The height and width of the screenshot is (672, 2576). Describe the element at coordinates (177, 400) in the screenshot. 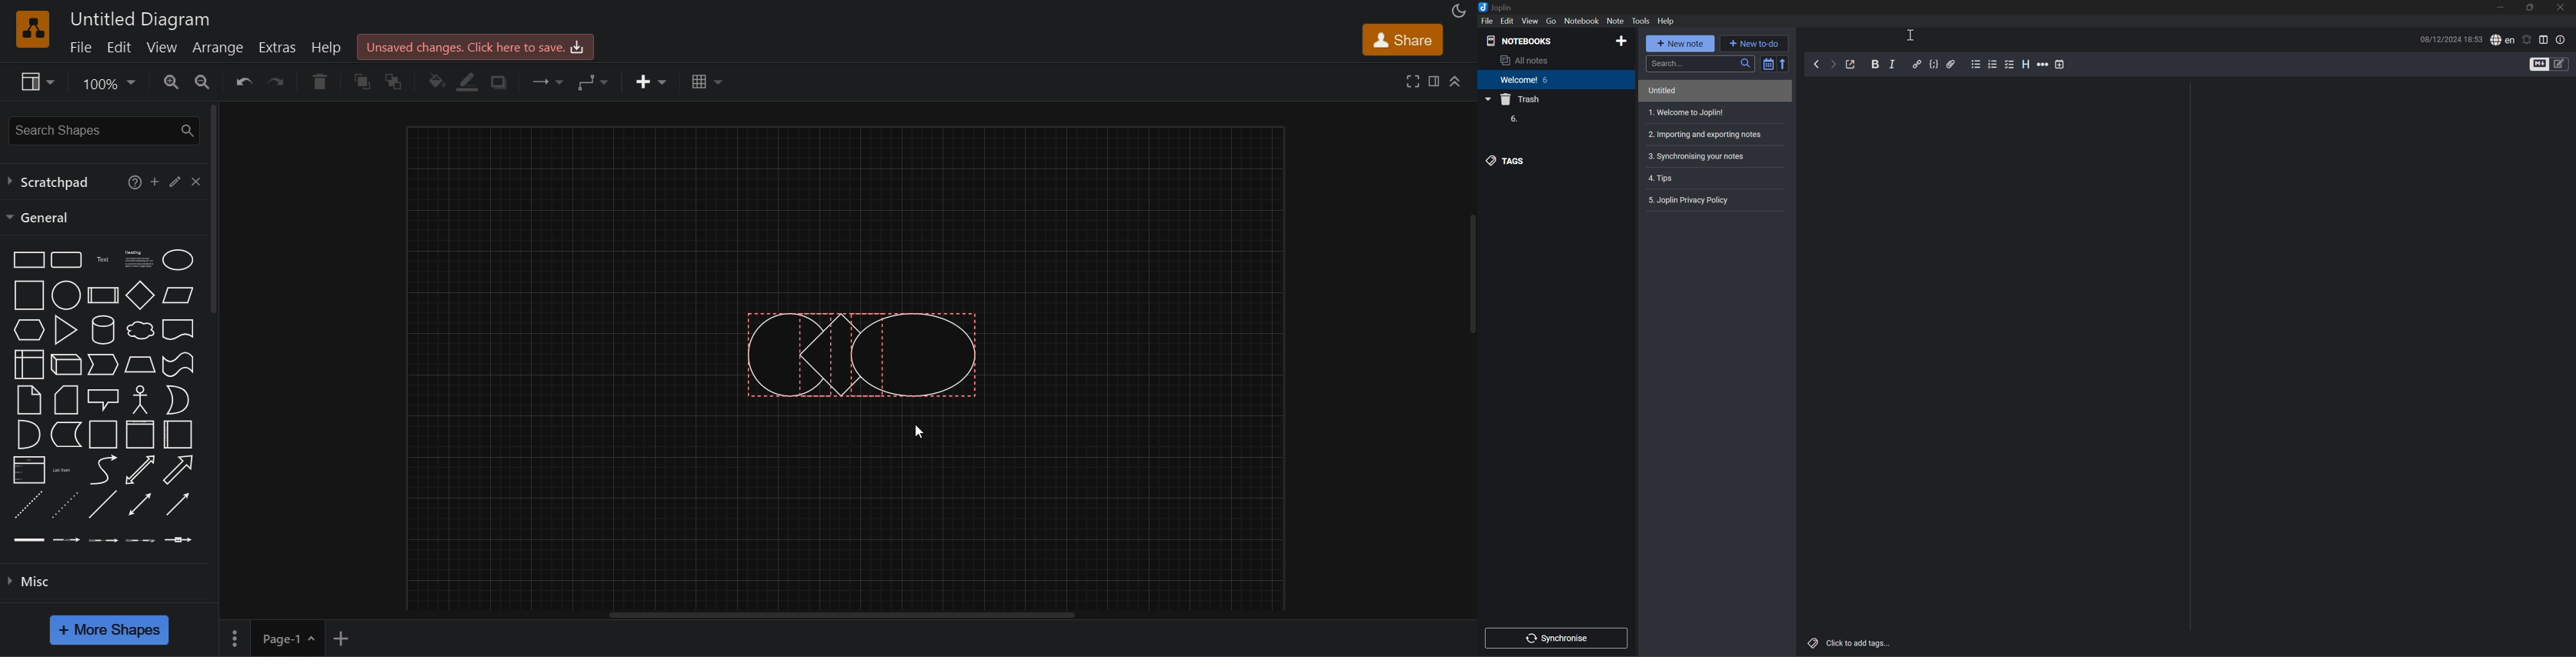

I see `or` at that location.